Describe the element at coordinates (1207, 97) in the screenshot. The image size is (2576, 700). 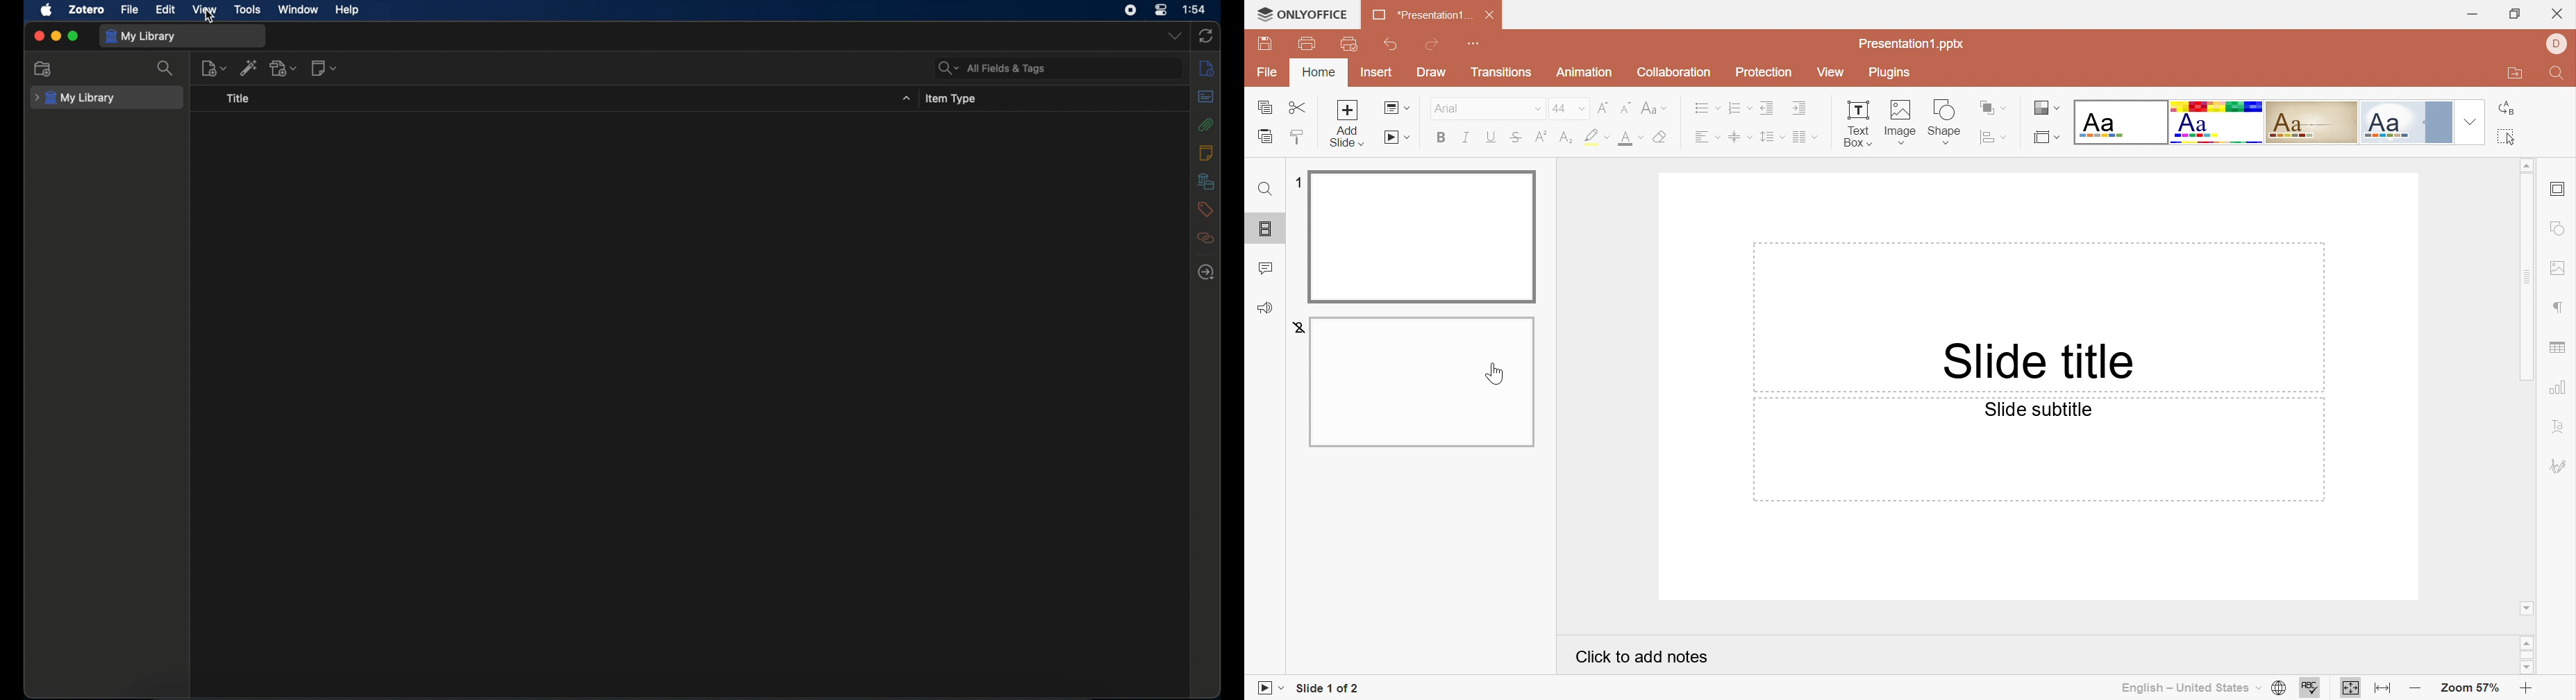
I see `abstract` at that location.